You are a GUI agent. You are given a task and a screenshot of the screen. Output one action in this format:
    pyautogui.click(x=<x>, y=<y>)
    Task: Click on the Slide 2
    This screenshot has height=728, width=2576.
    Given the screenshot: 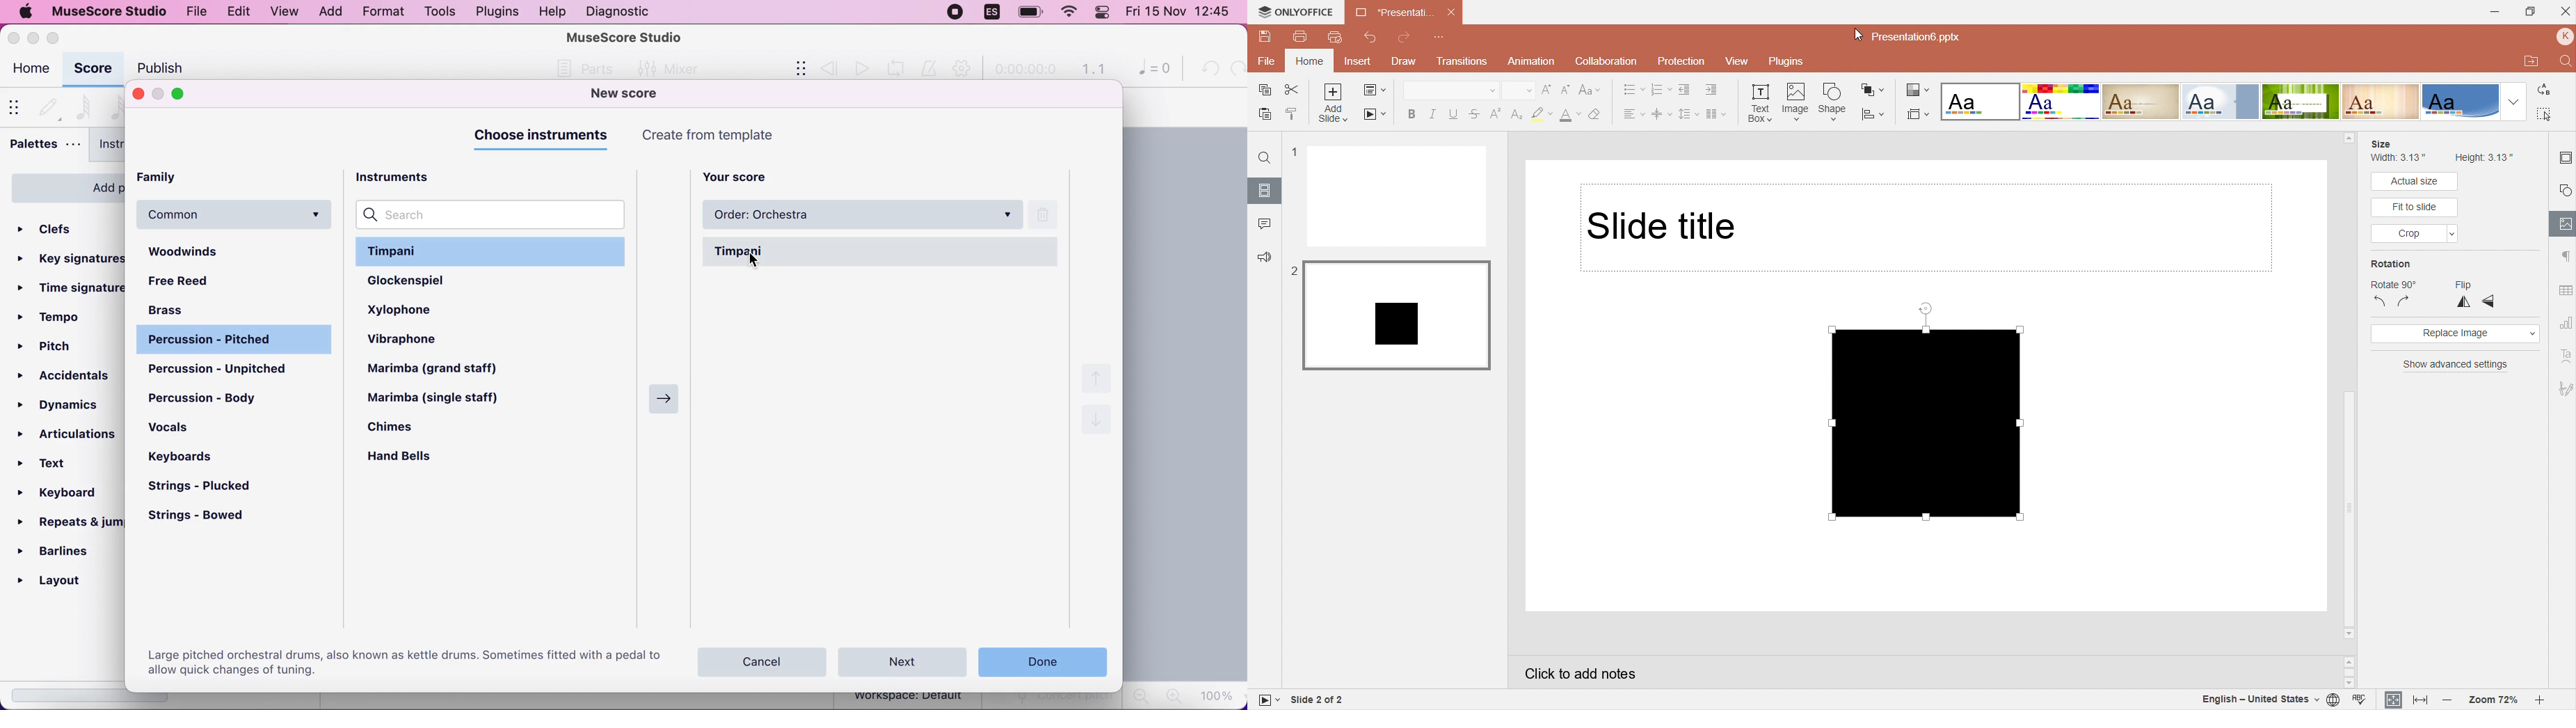 What is the action you would take?
    pyautogui.click(x=1396, y=315)
    